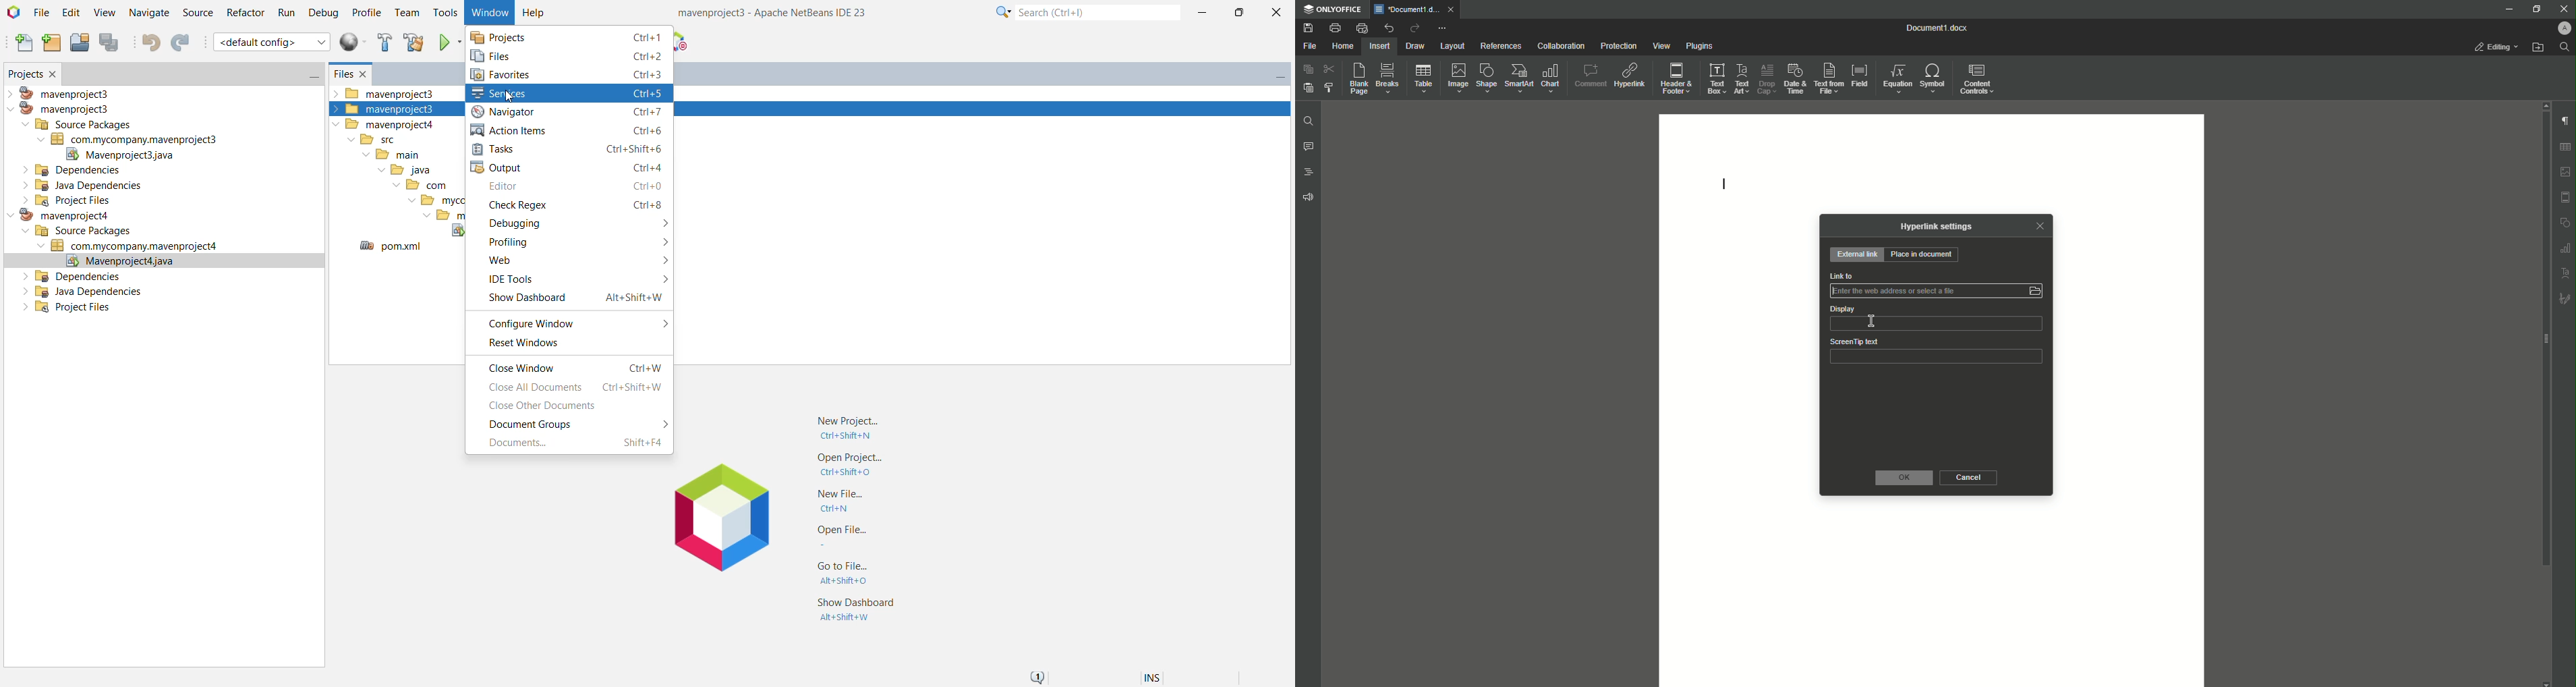 This screenshot has width=2576, height=700. I want to click on Close, so click(2043, 227).